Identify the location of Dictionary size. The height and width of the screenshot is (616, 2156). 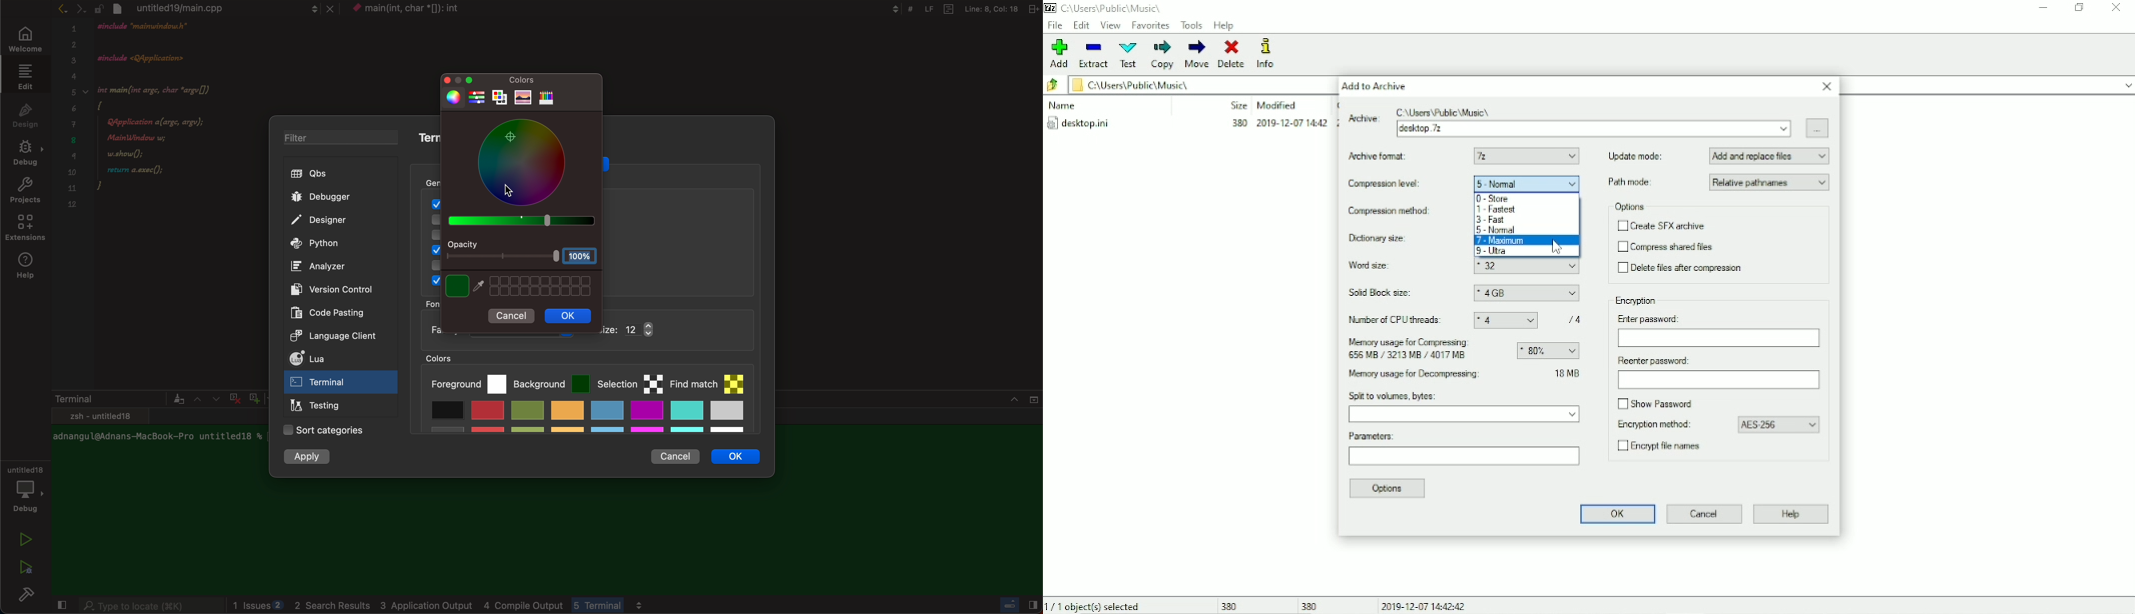
(1395, 238).